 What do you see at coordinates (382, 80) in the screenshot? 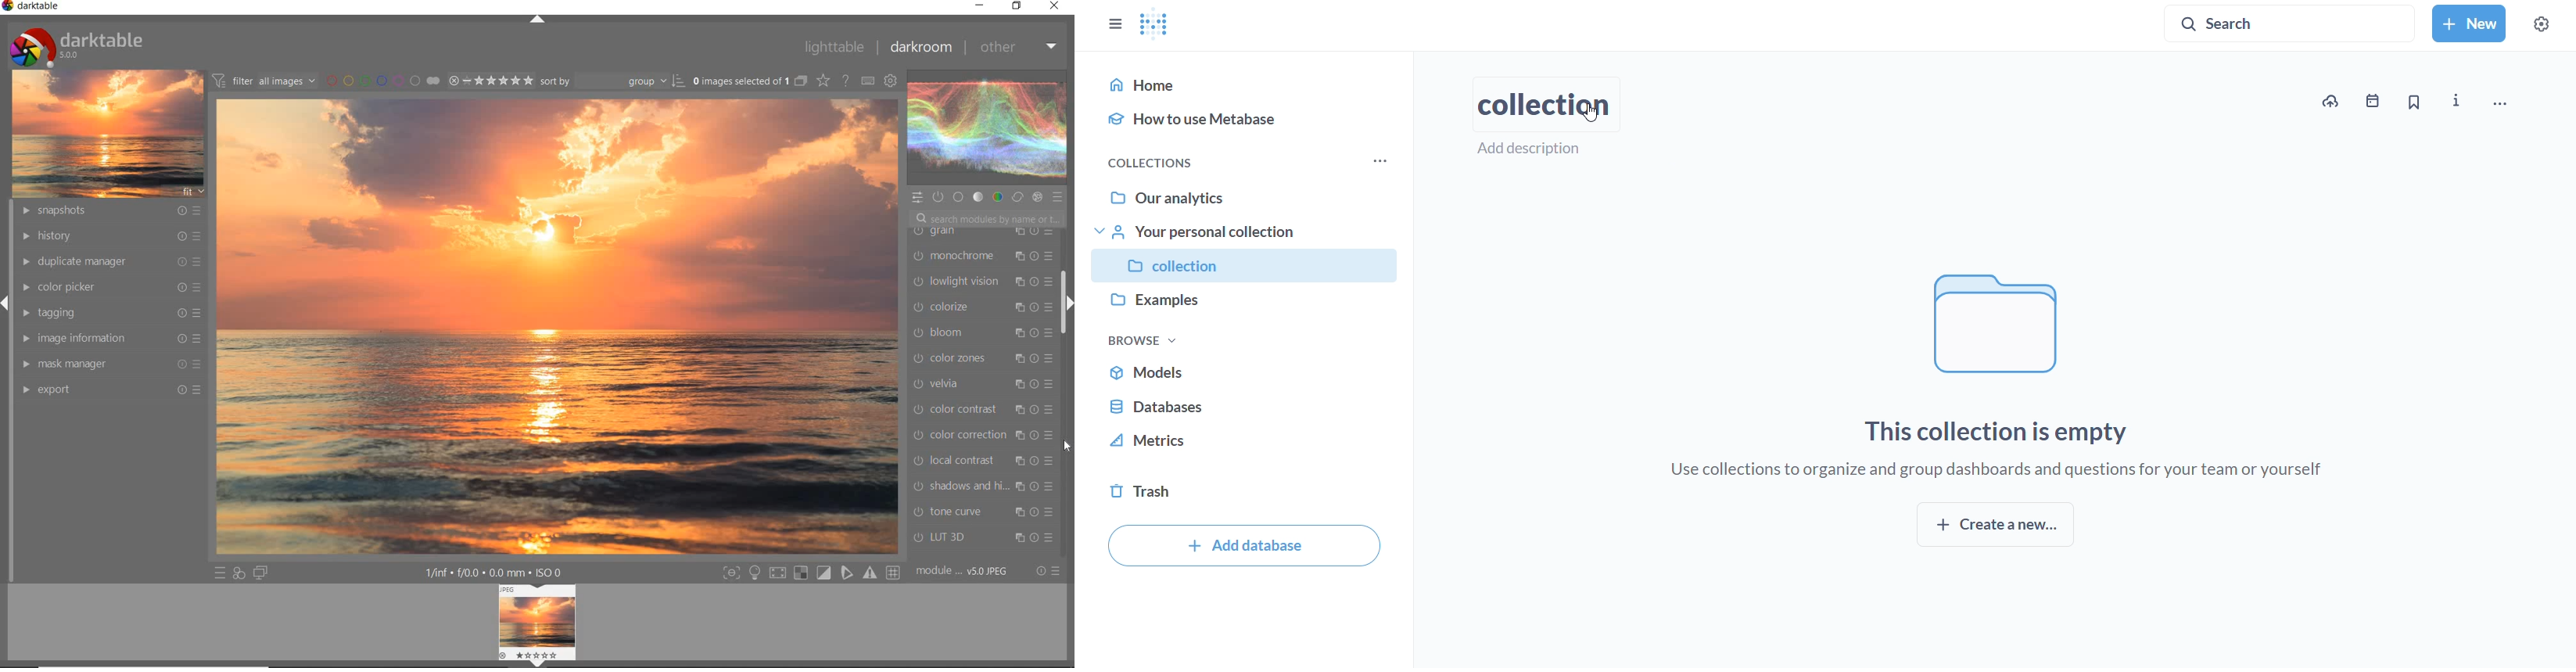
I see `FITER BY COLOR LABEL` at bounding box center [382, 80].